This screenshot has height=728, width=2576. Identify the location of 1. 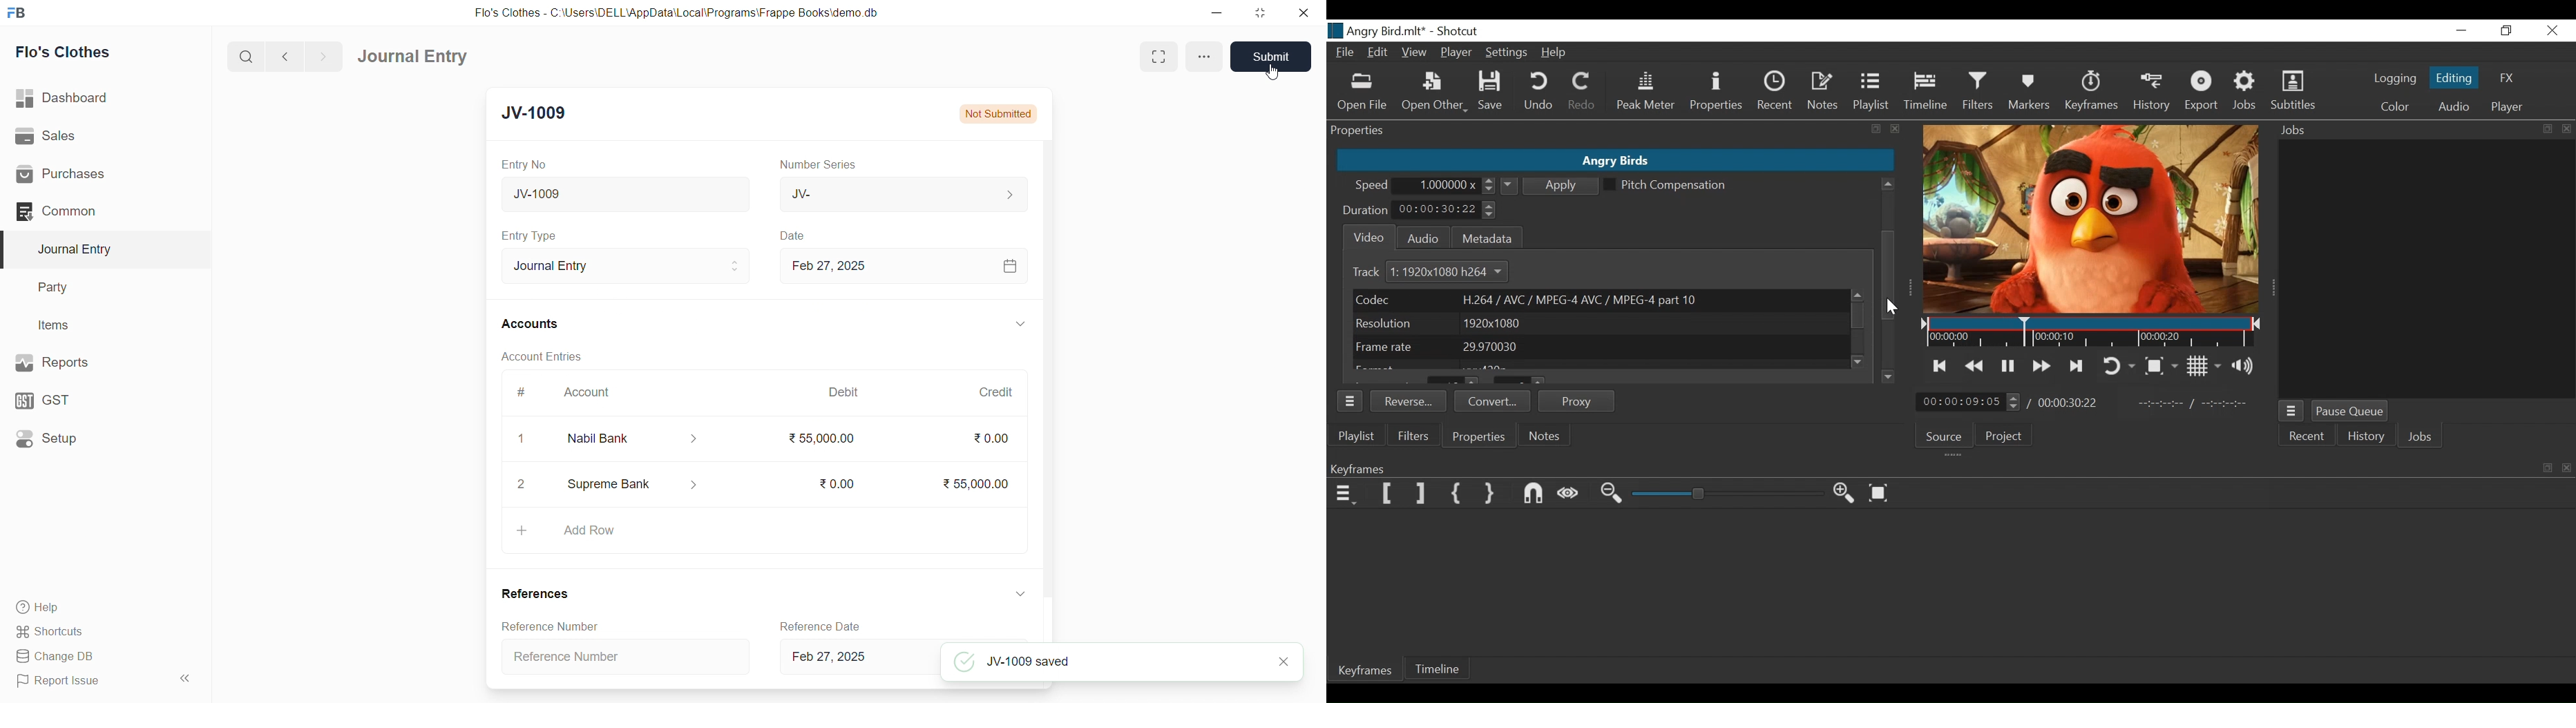
(521, 439).